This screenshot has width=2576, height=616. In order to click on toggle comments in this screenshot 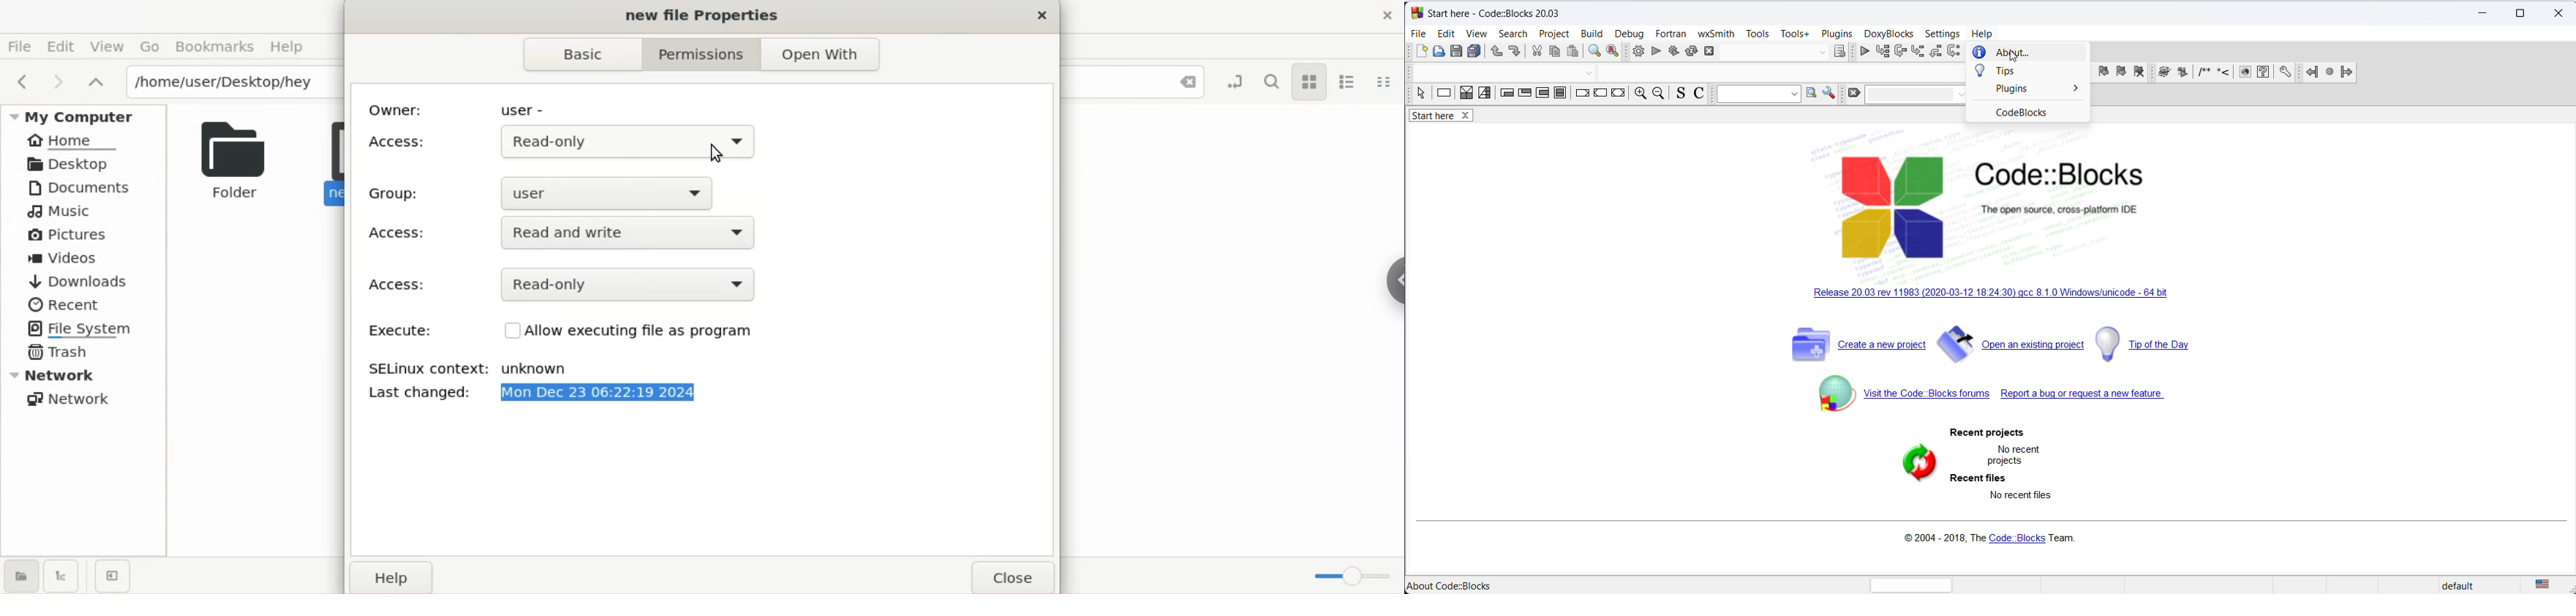, I will do `click(1699, 94)`.